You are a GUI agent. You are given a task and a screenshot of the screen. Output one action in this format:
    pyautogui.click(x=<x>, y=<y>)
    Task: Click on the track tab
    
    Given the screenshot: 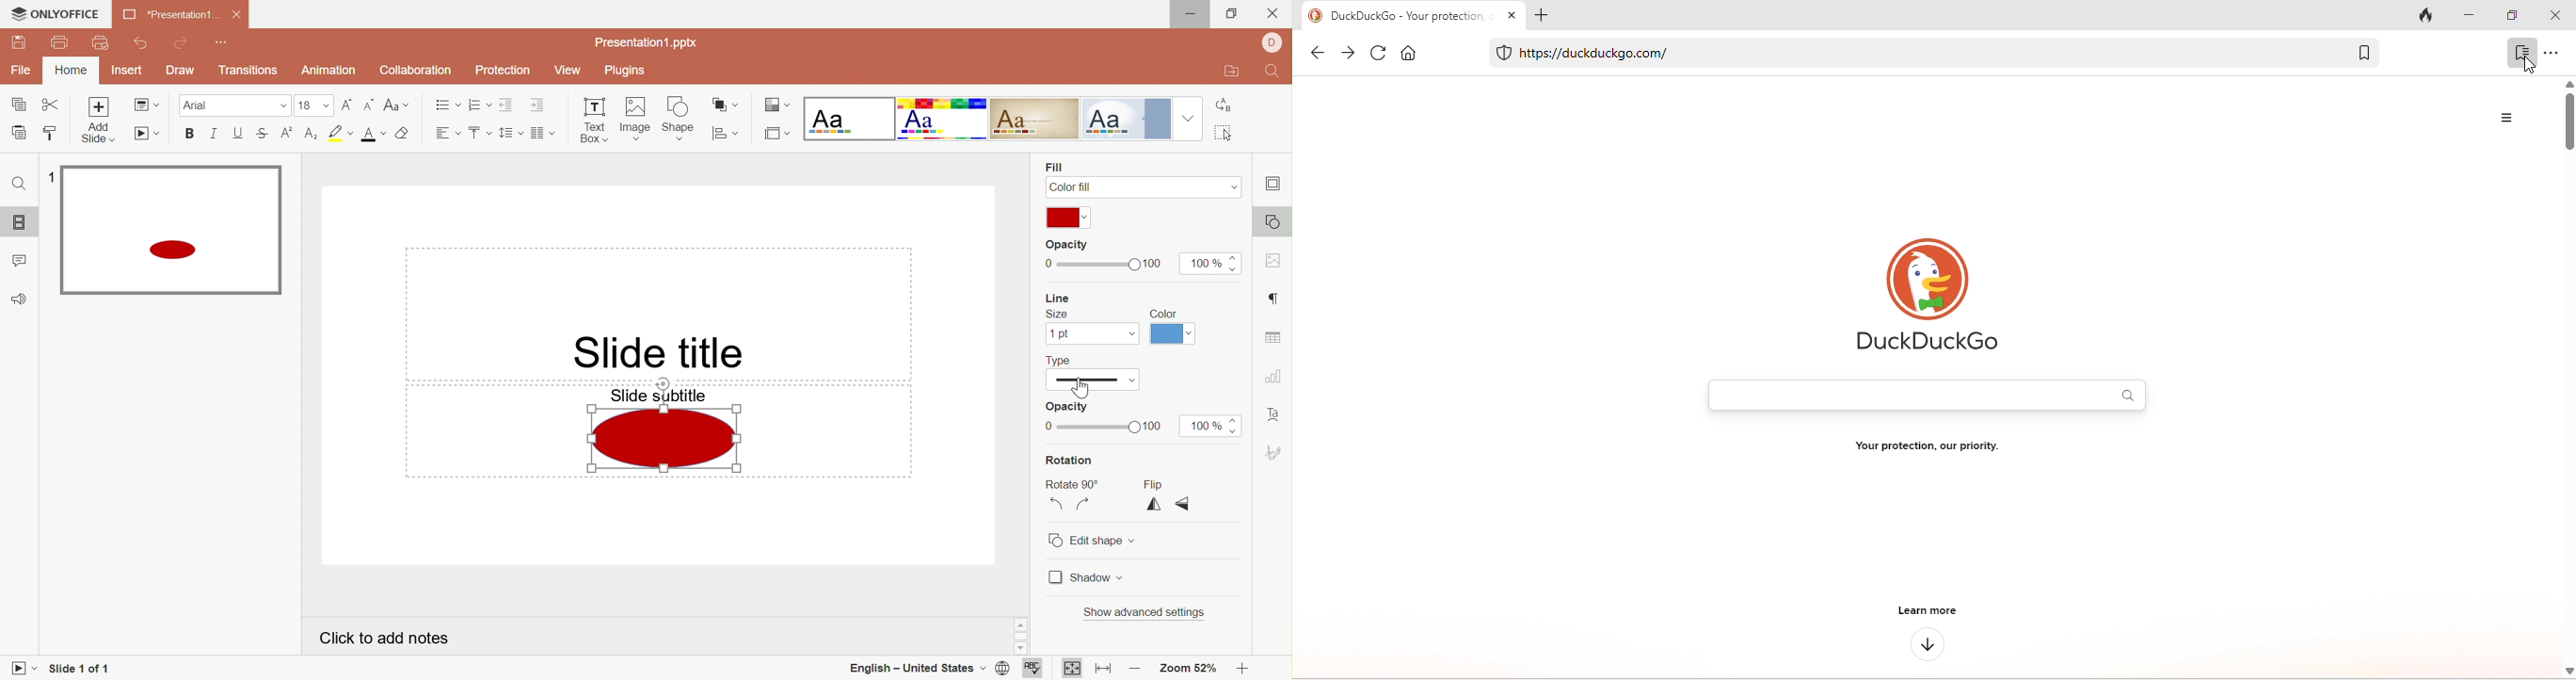 What is the action you would take?
    pyautogui.click(x=2426, y=17)
    